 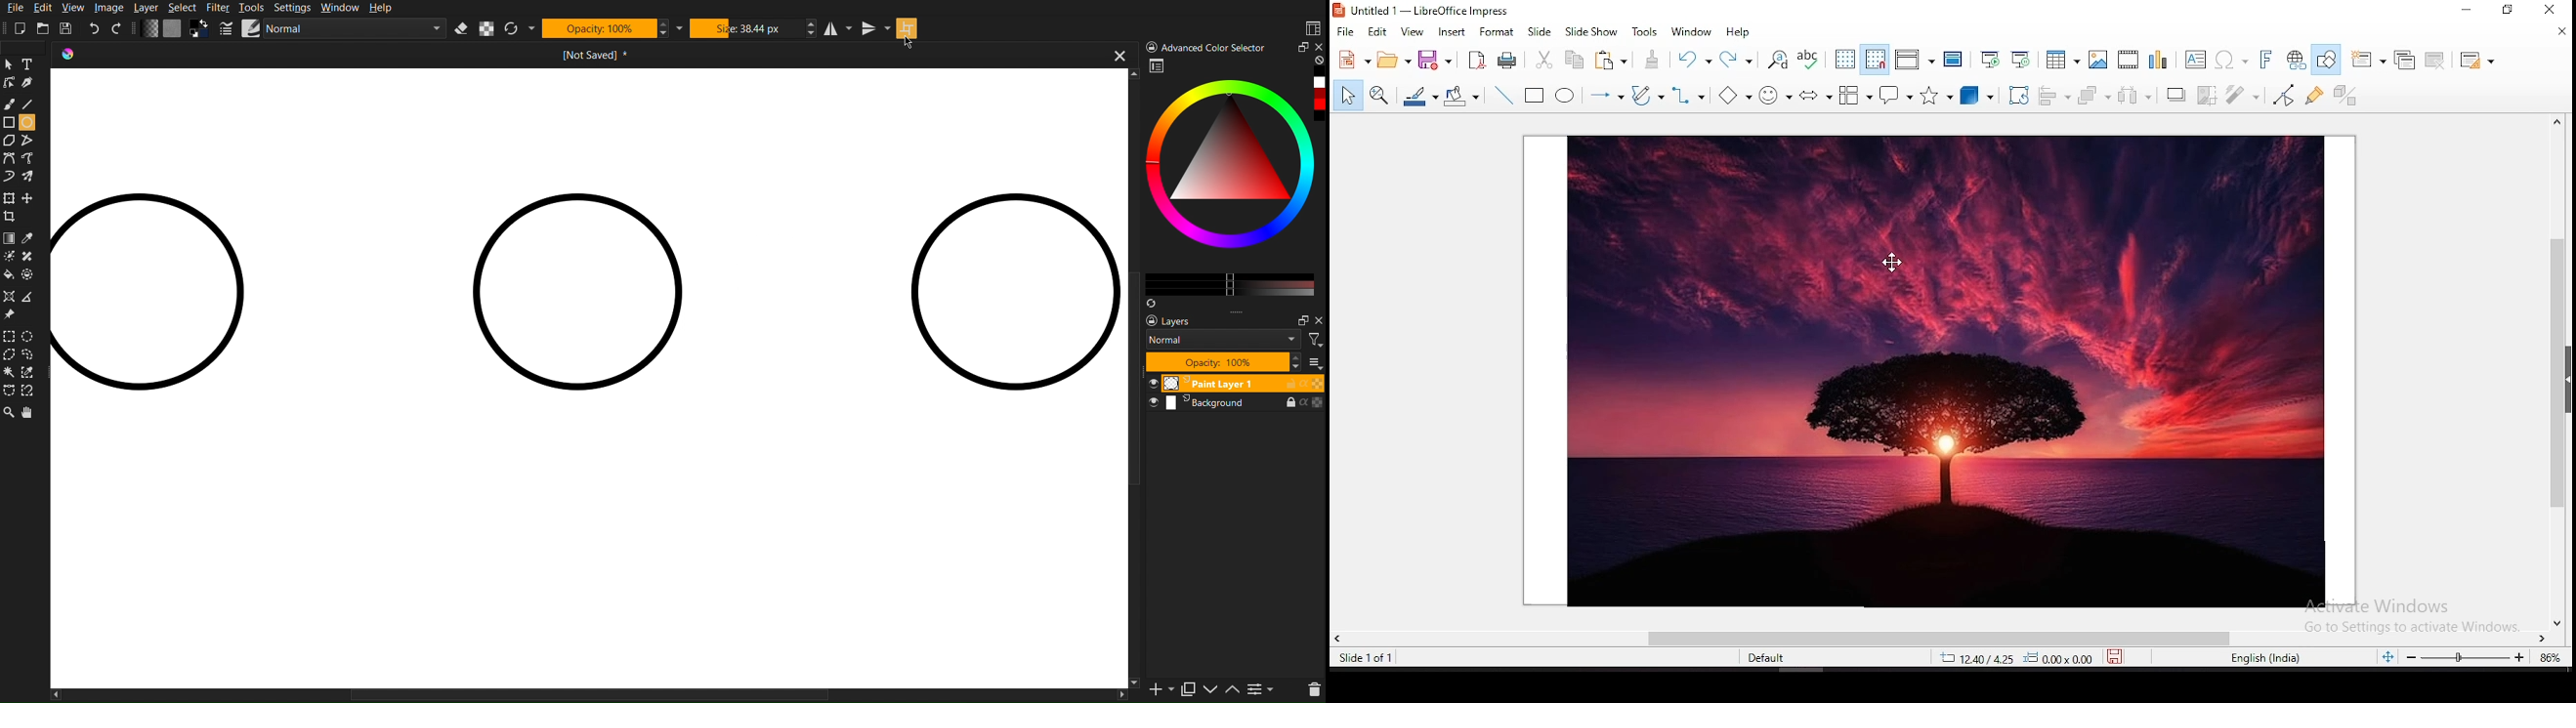 I want to click on minimize, so click(x=2470, y=10).